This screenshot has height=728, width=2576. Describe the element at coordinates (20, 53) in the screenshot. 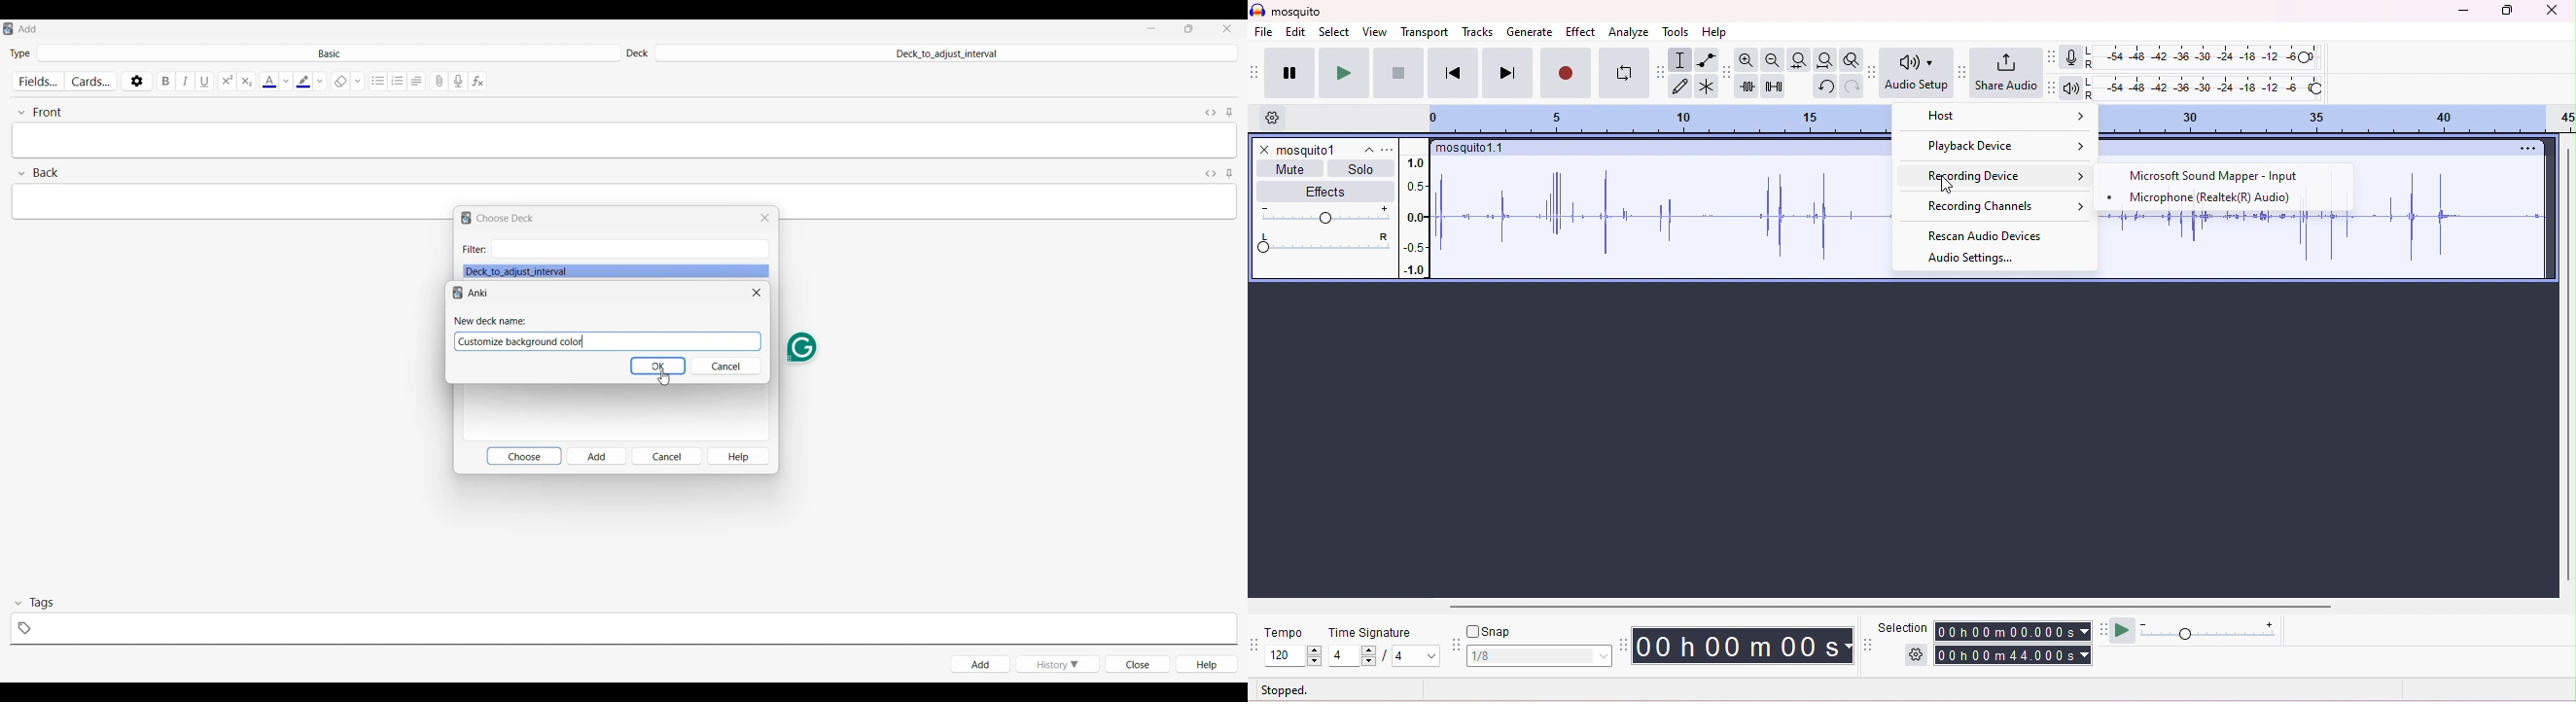

I see `Indicates Type of card` at that location.